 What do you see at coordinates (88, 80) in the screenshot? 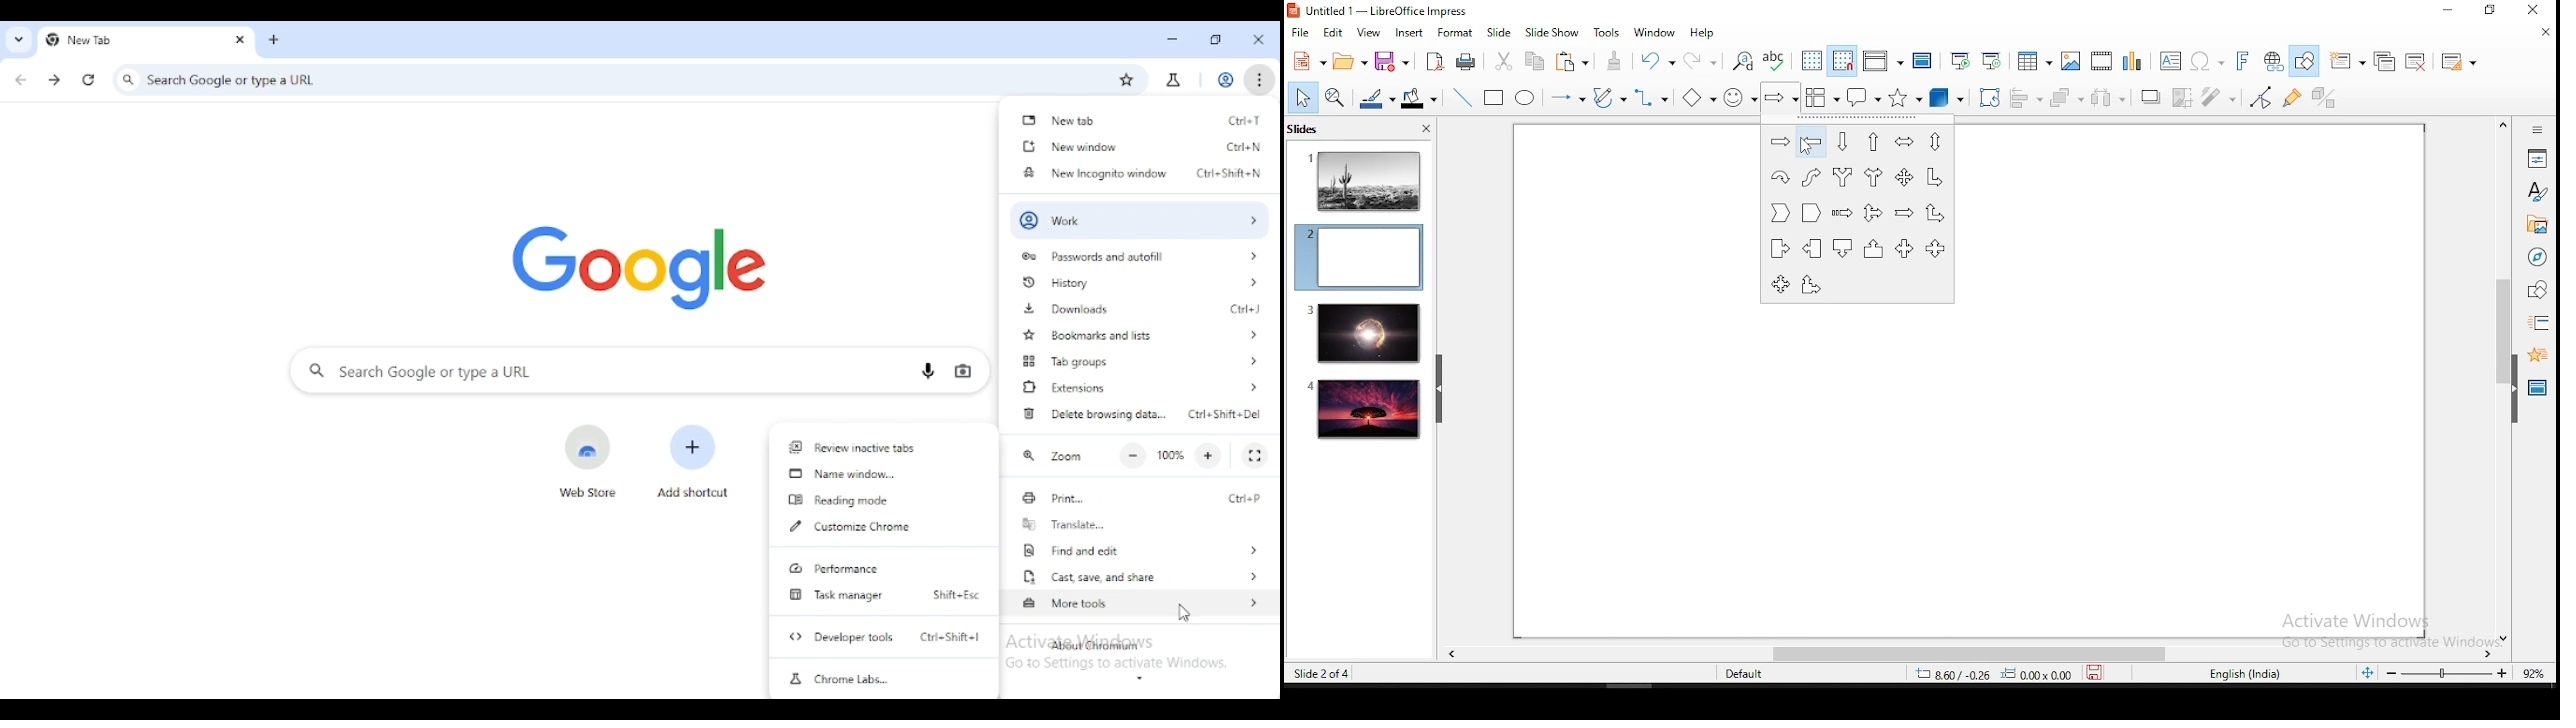
I see `reload this page` at bounding box center [88, 80].